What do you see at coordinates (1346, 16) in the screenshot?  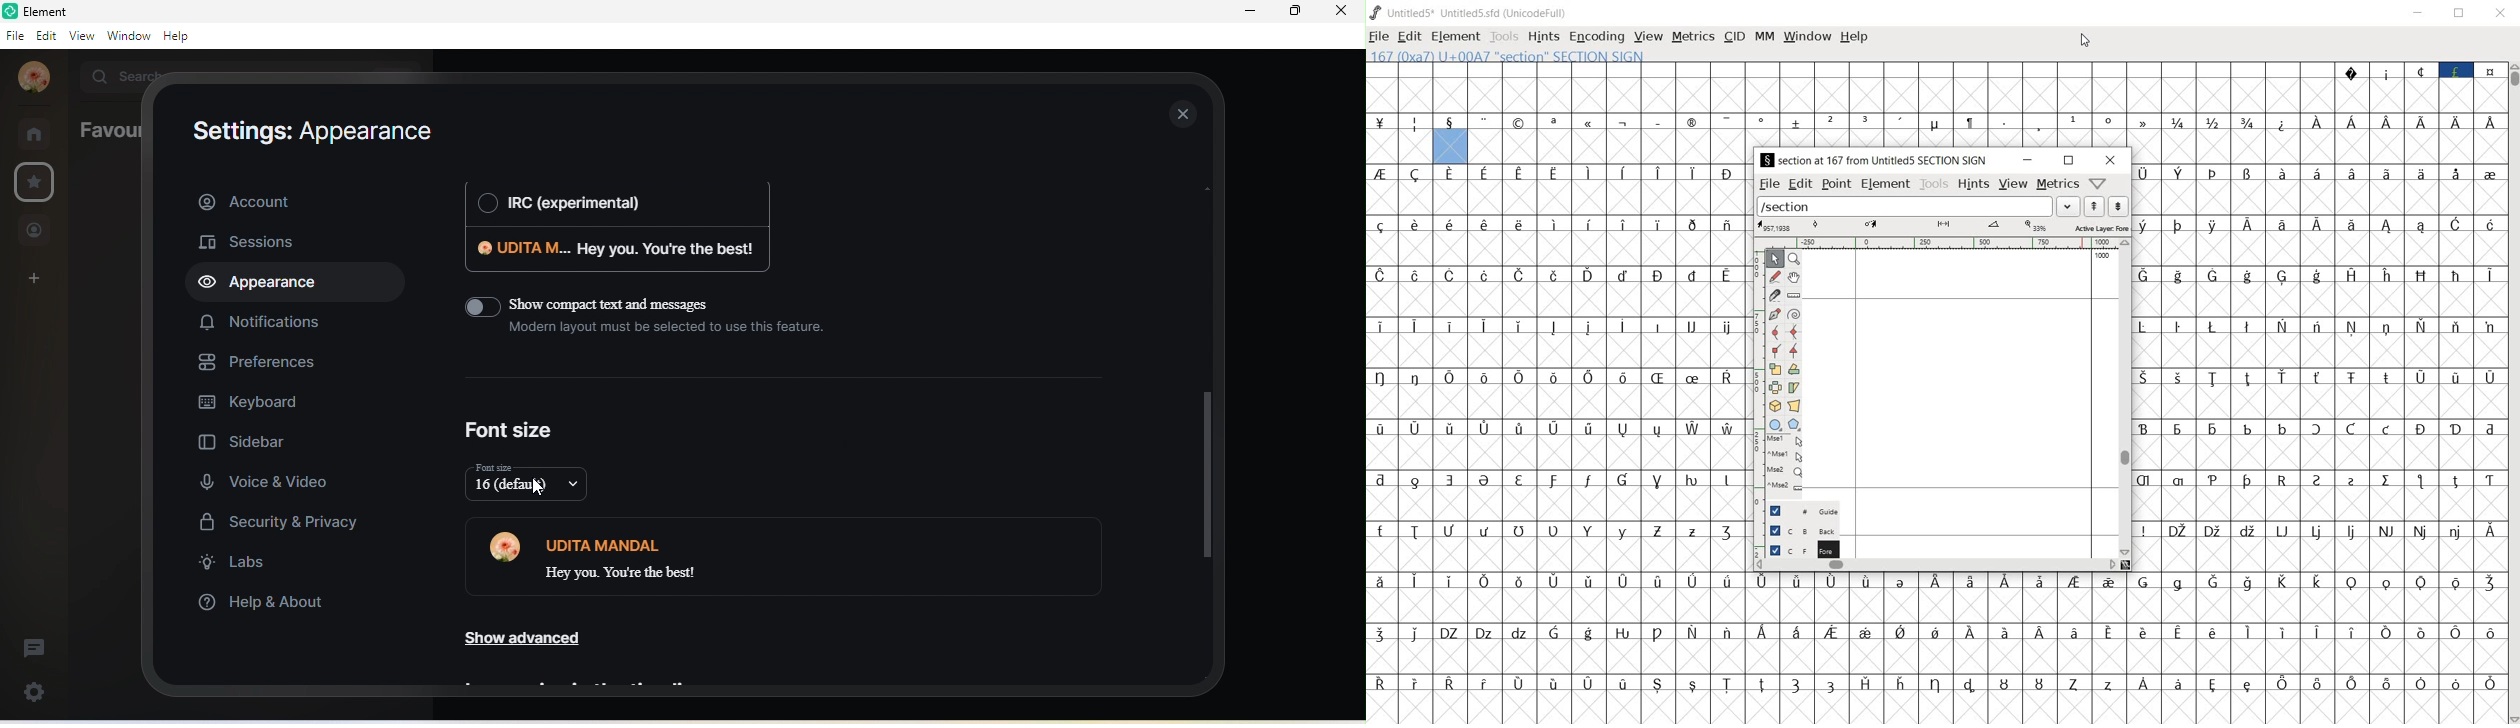 I see `close` at bounding box center [1346, 16].